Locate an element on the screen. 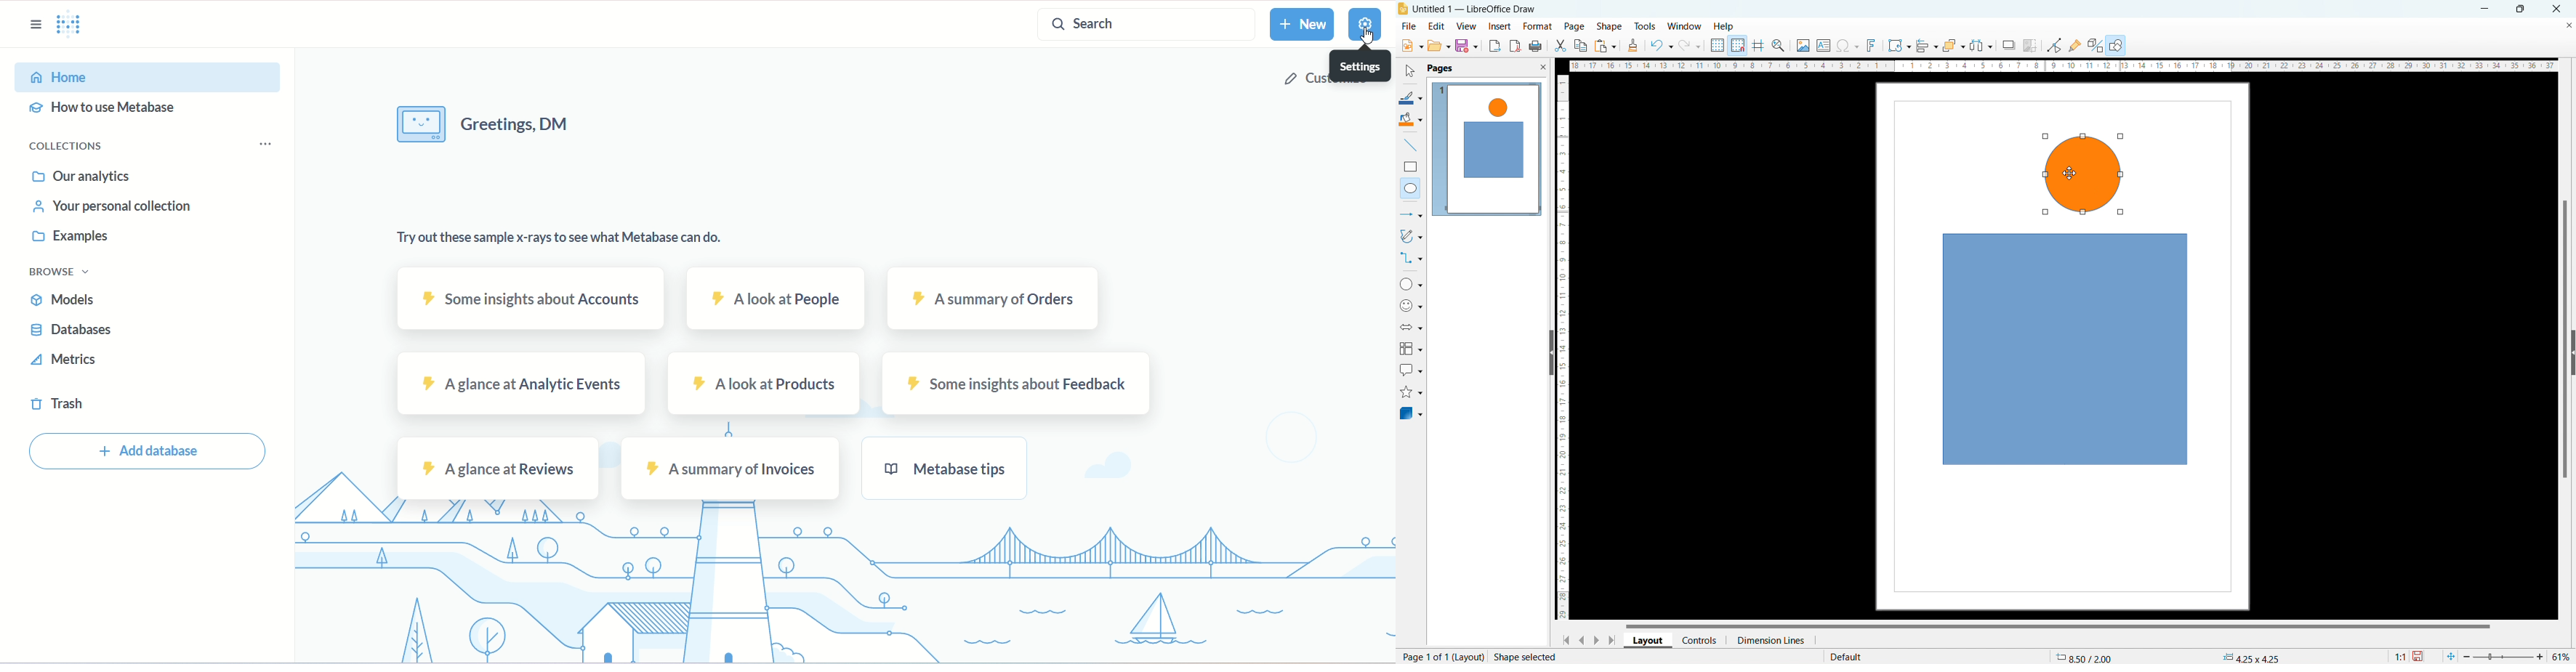 The height and width of the screenshot is (672, 2576). current page is located at coordinates (1423, 656).